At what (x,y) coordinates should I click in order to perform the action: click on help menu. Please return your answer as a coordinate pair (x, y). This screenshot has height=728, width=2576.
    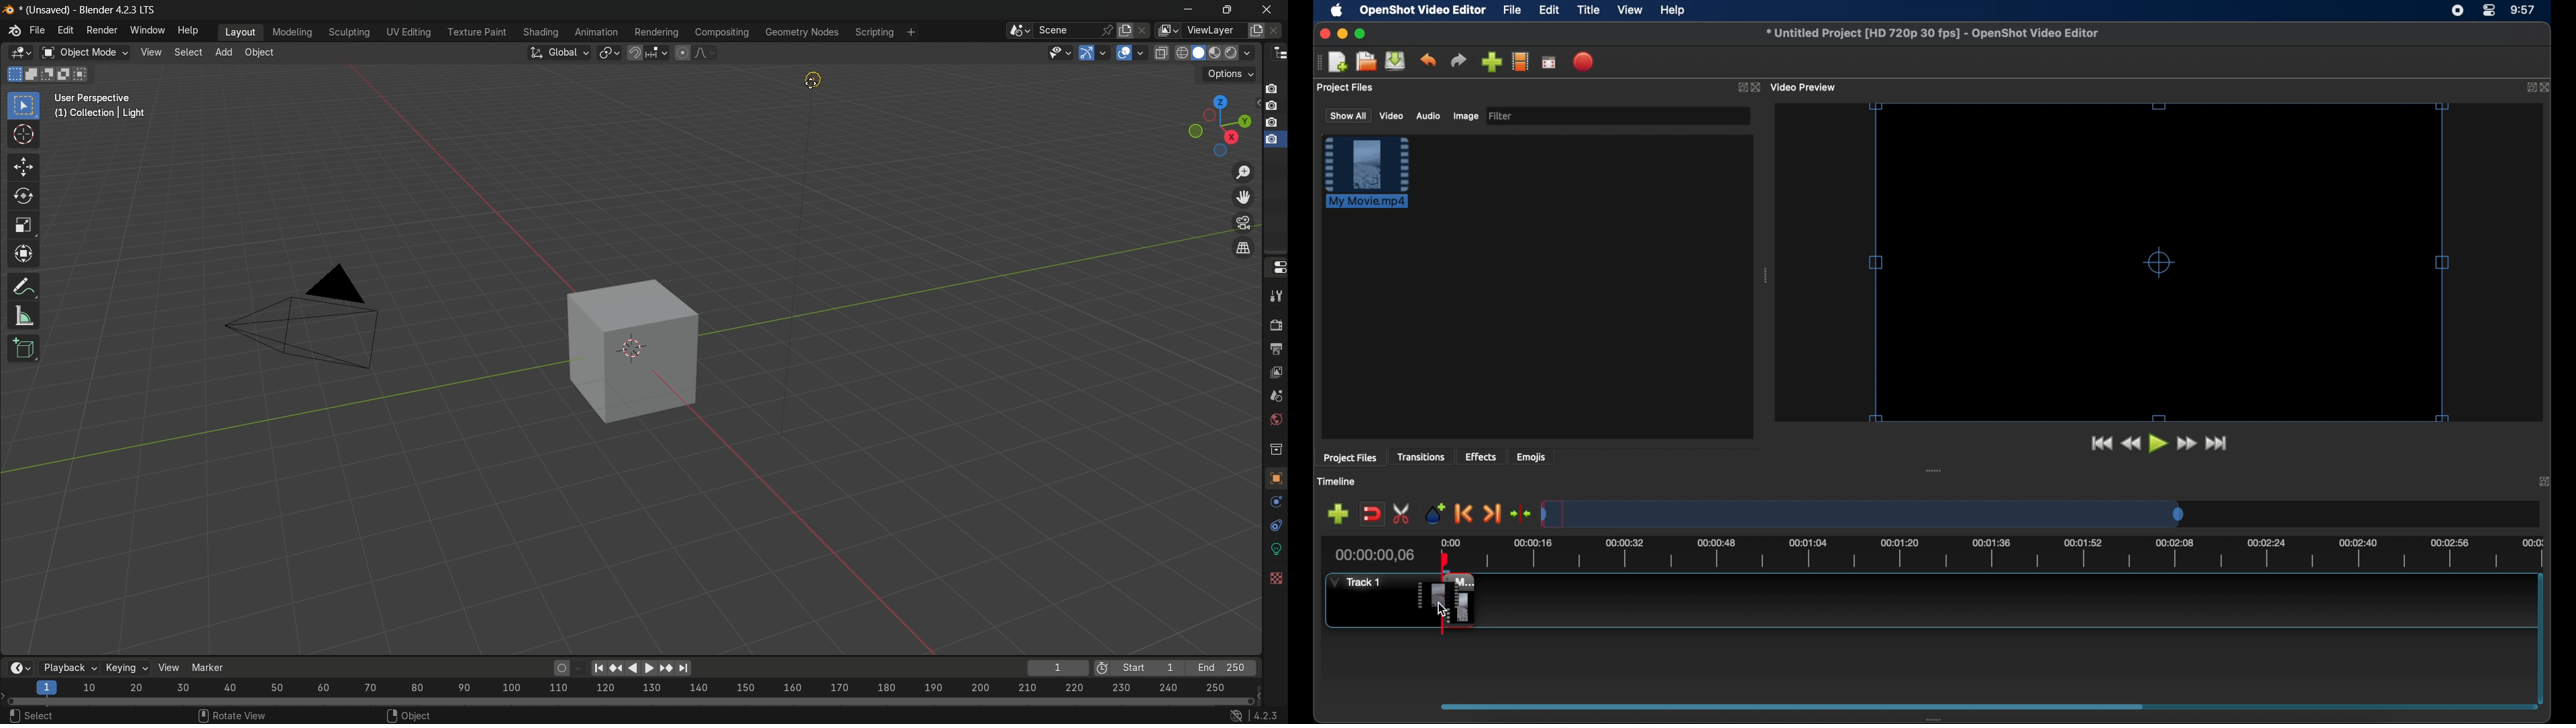
    Looking at the image, I should click on (188, 29).